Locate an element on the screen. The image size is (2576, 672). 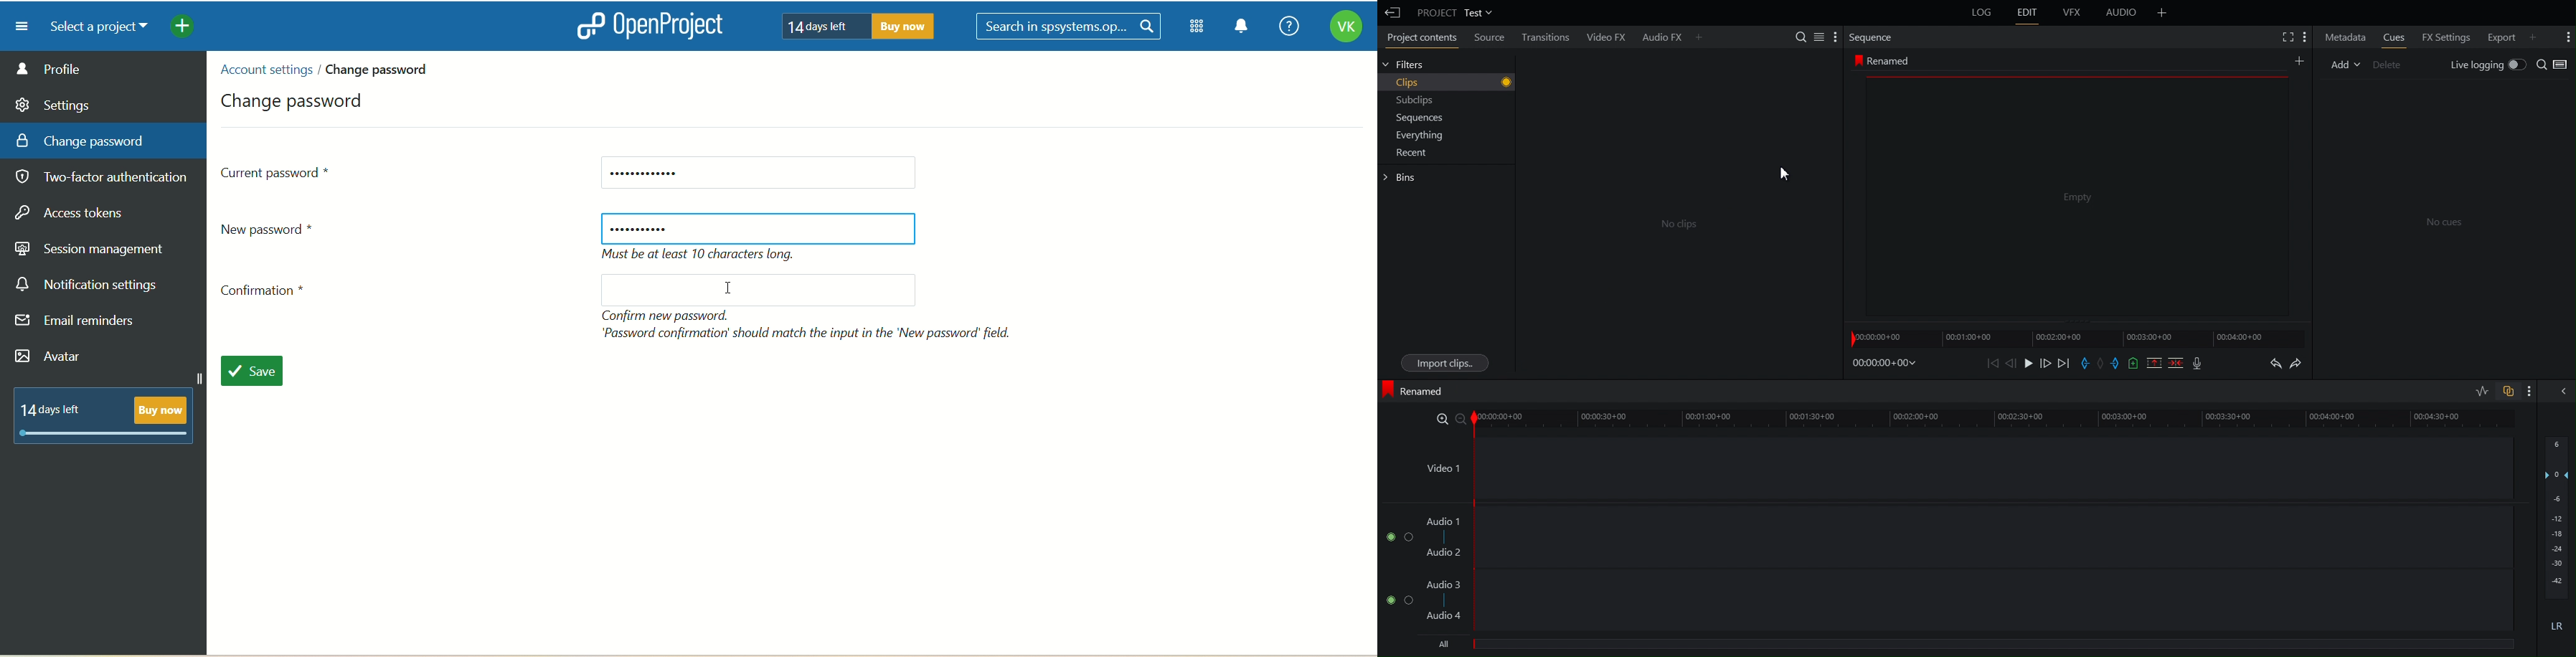
No cues is located at coordinates (2445, 223).